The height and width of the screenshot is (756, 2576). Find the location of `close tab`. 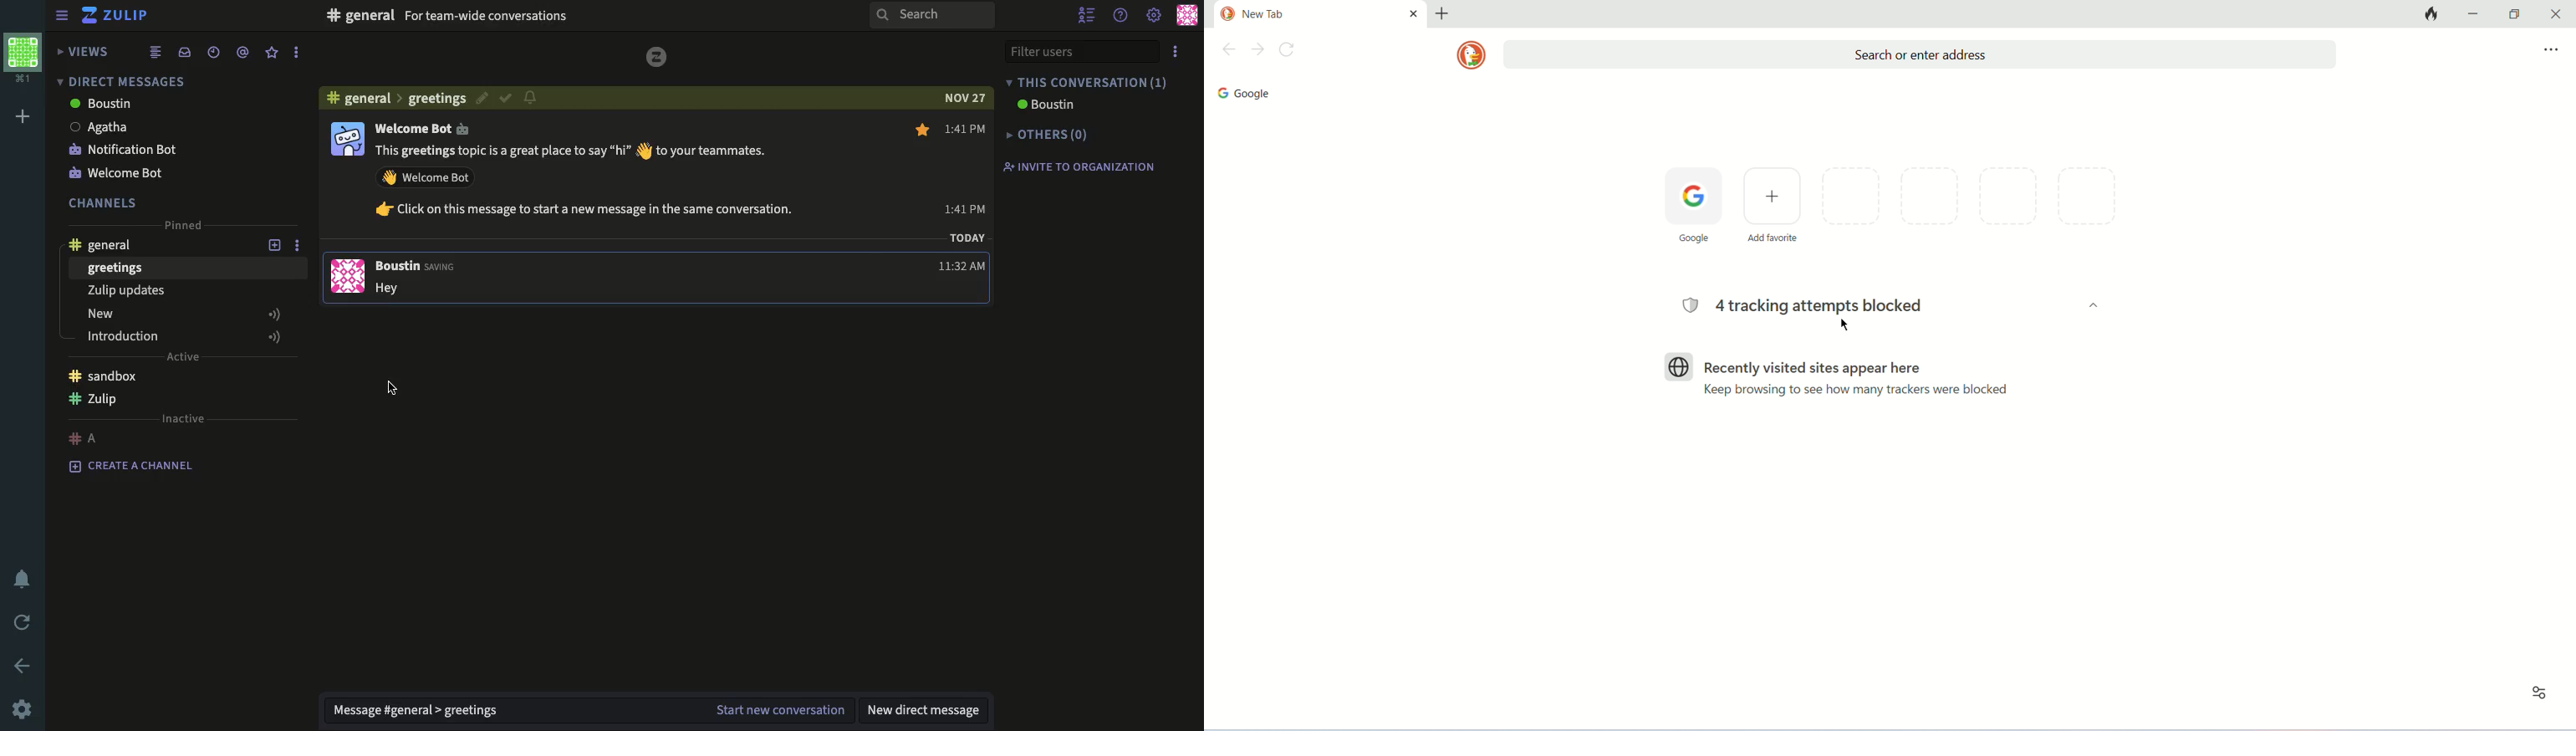

close tab is located at coordinates (1413, 13).